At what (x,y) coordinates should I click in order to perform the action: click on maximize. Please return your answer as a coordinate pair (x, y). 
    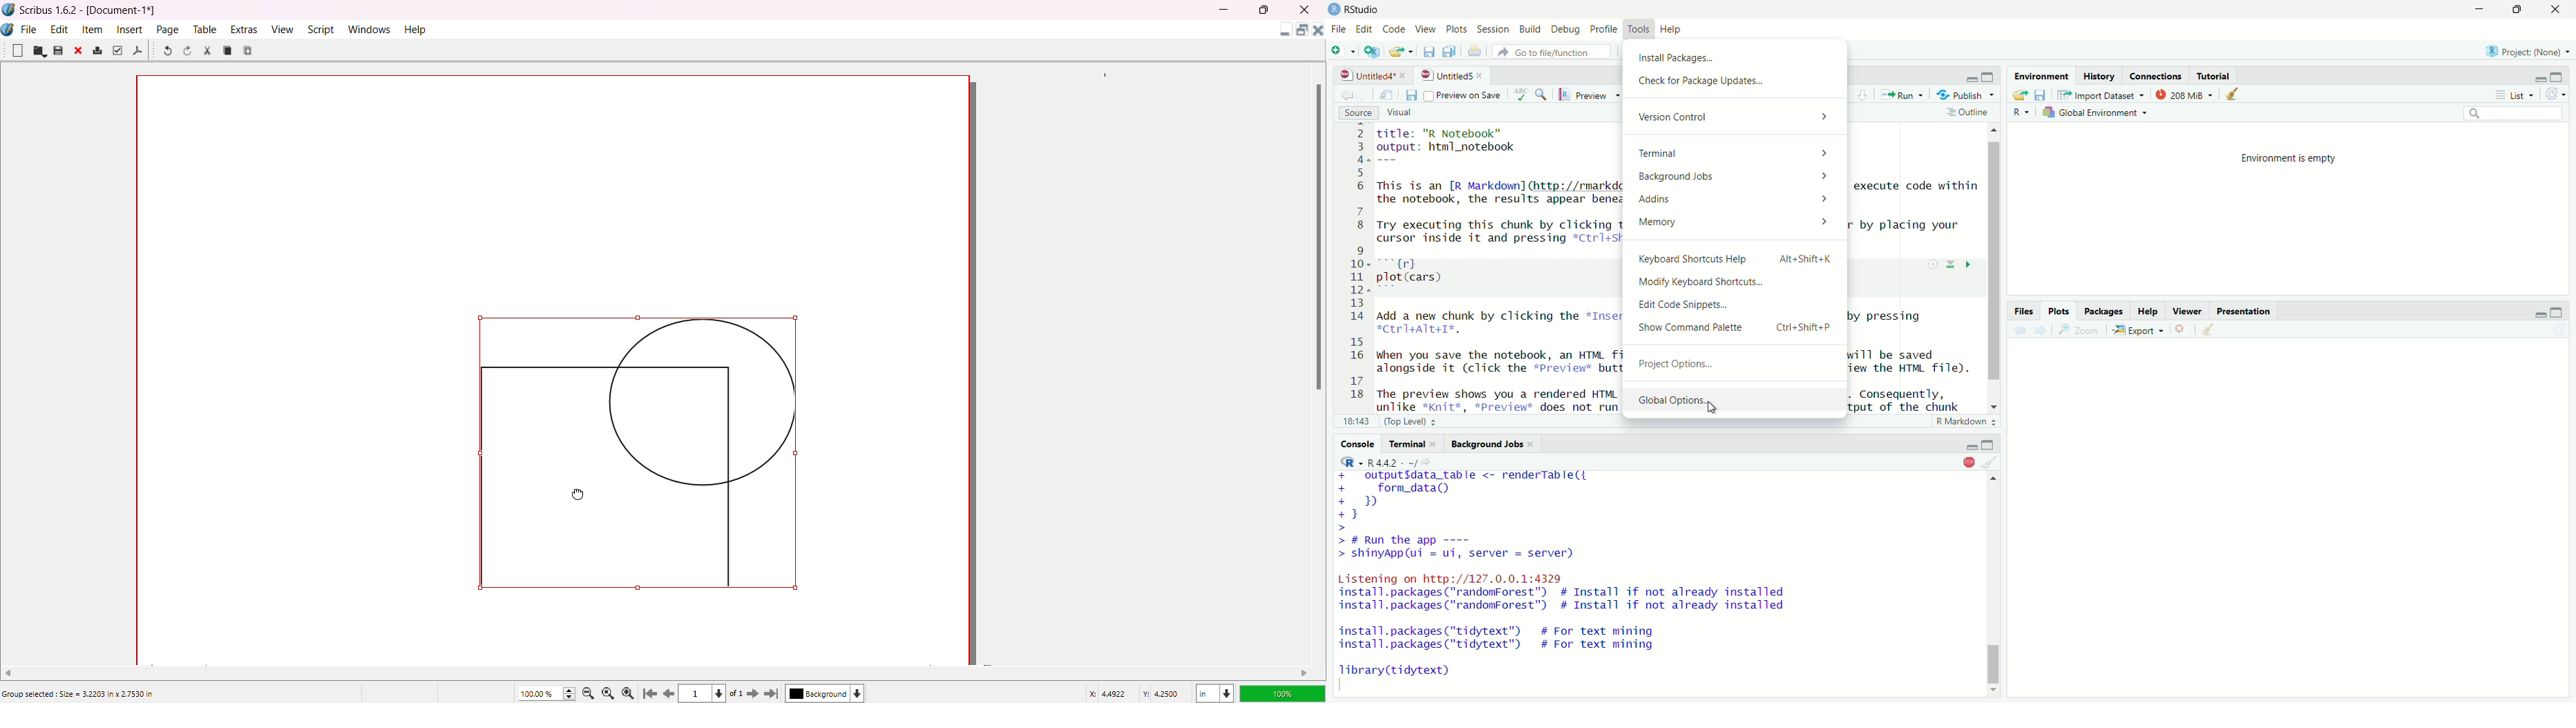
    Looking at the image, I should click on (1990, 77).